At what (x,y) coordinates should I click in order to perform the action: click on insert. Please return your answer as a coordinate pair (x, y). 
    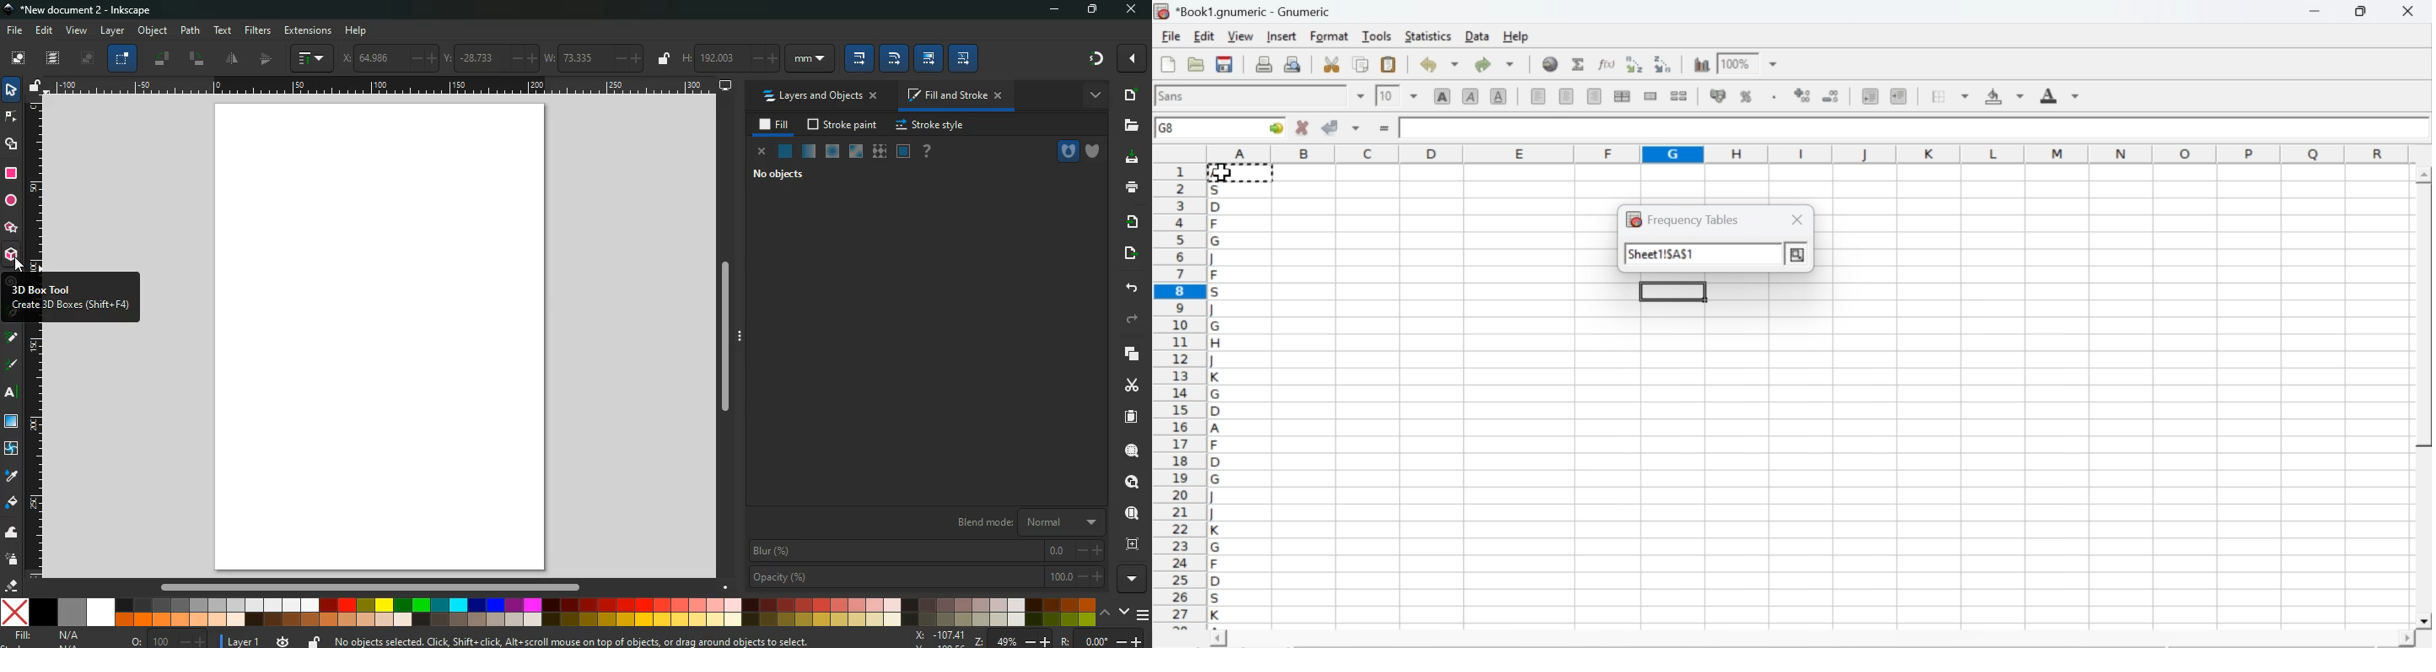
    Looking at the image, I should click on (1280, 35).